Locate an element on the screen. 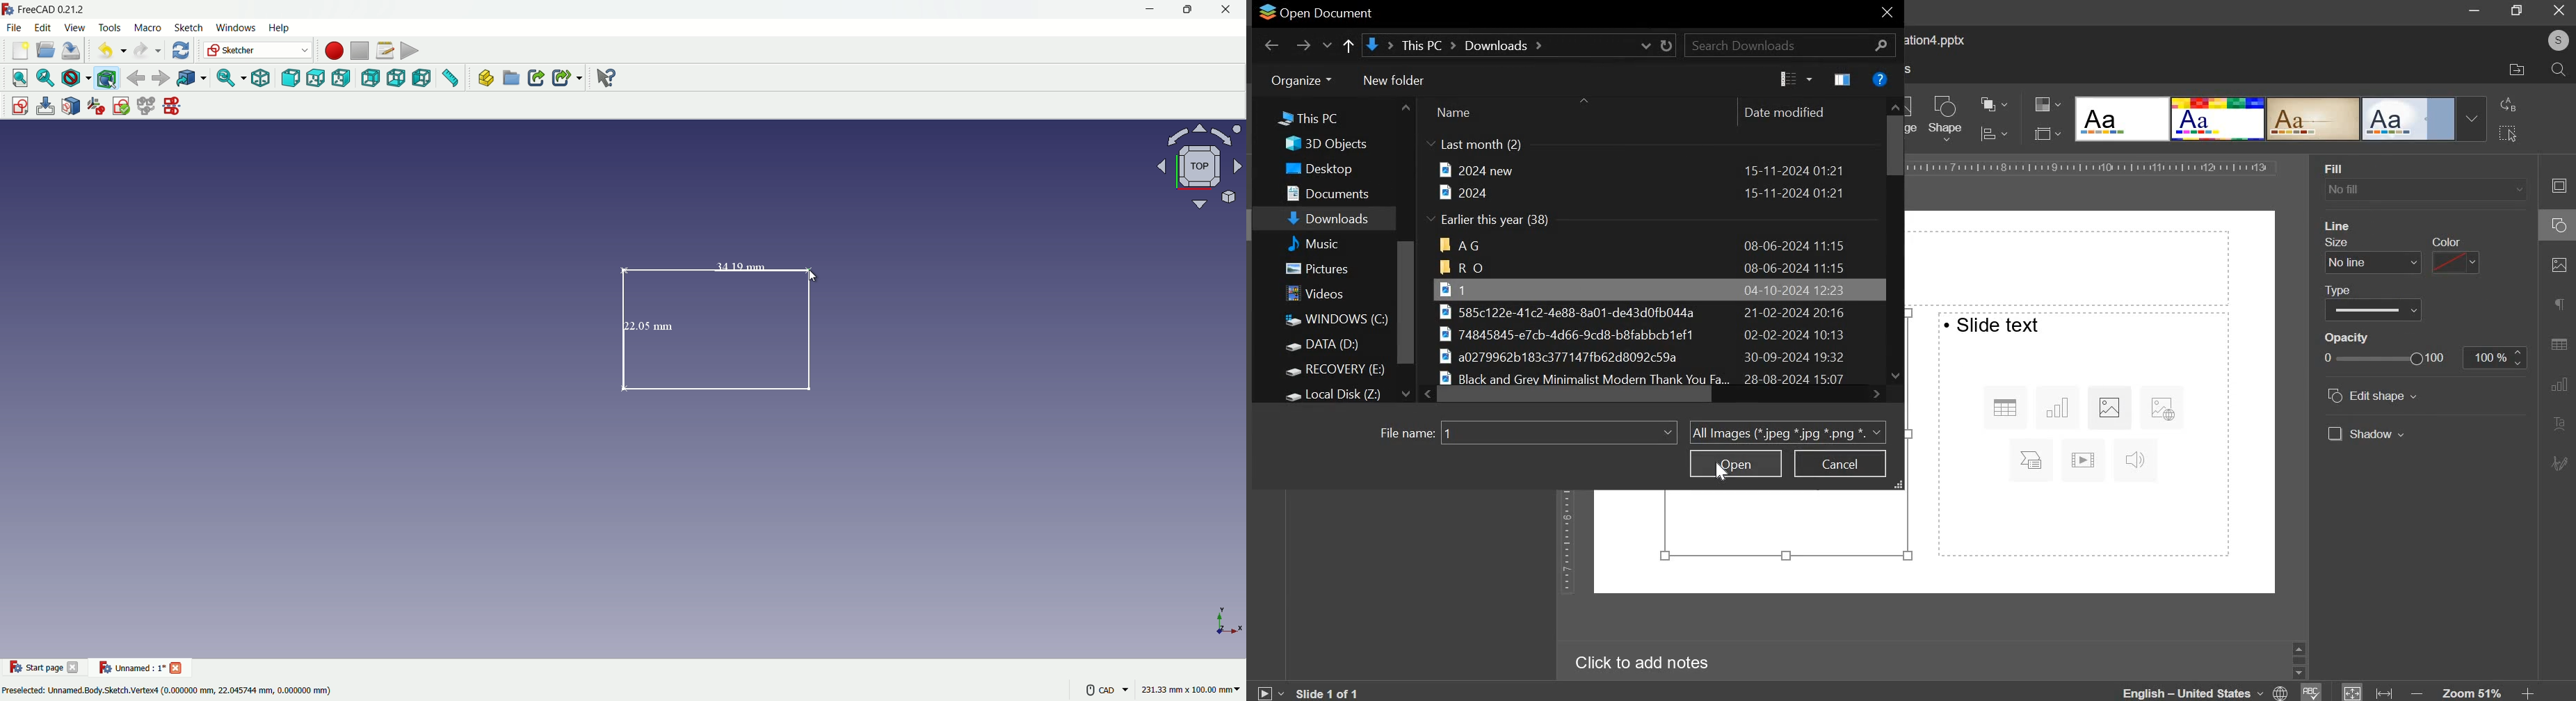 This screenshot has height=728, width=2576. music is located at coordinates (1330, 243).